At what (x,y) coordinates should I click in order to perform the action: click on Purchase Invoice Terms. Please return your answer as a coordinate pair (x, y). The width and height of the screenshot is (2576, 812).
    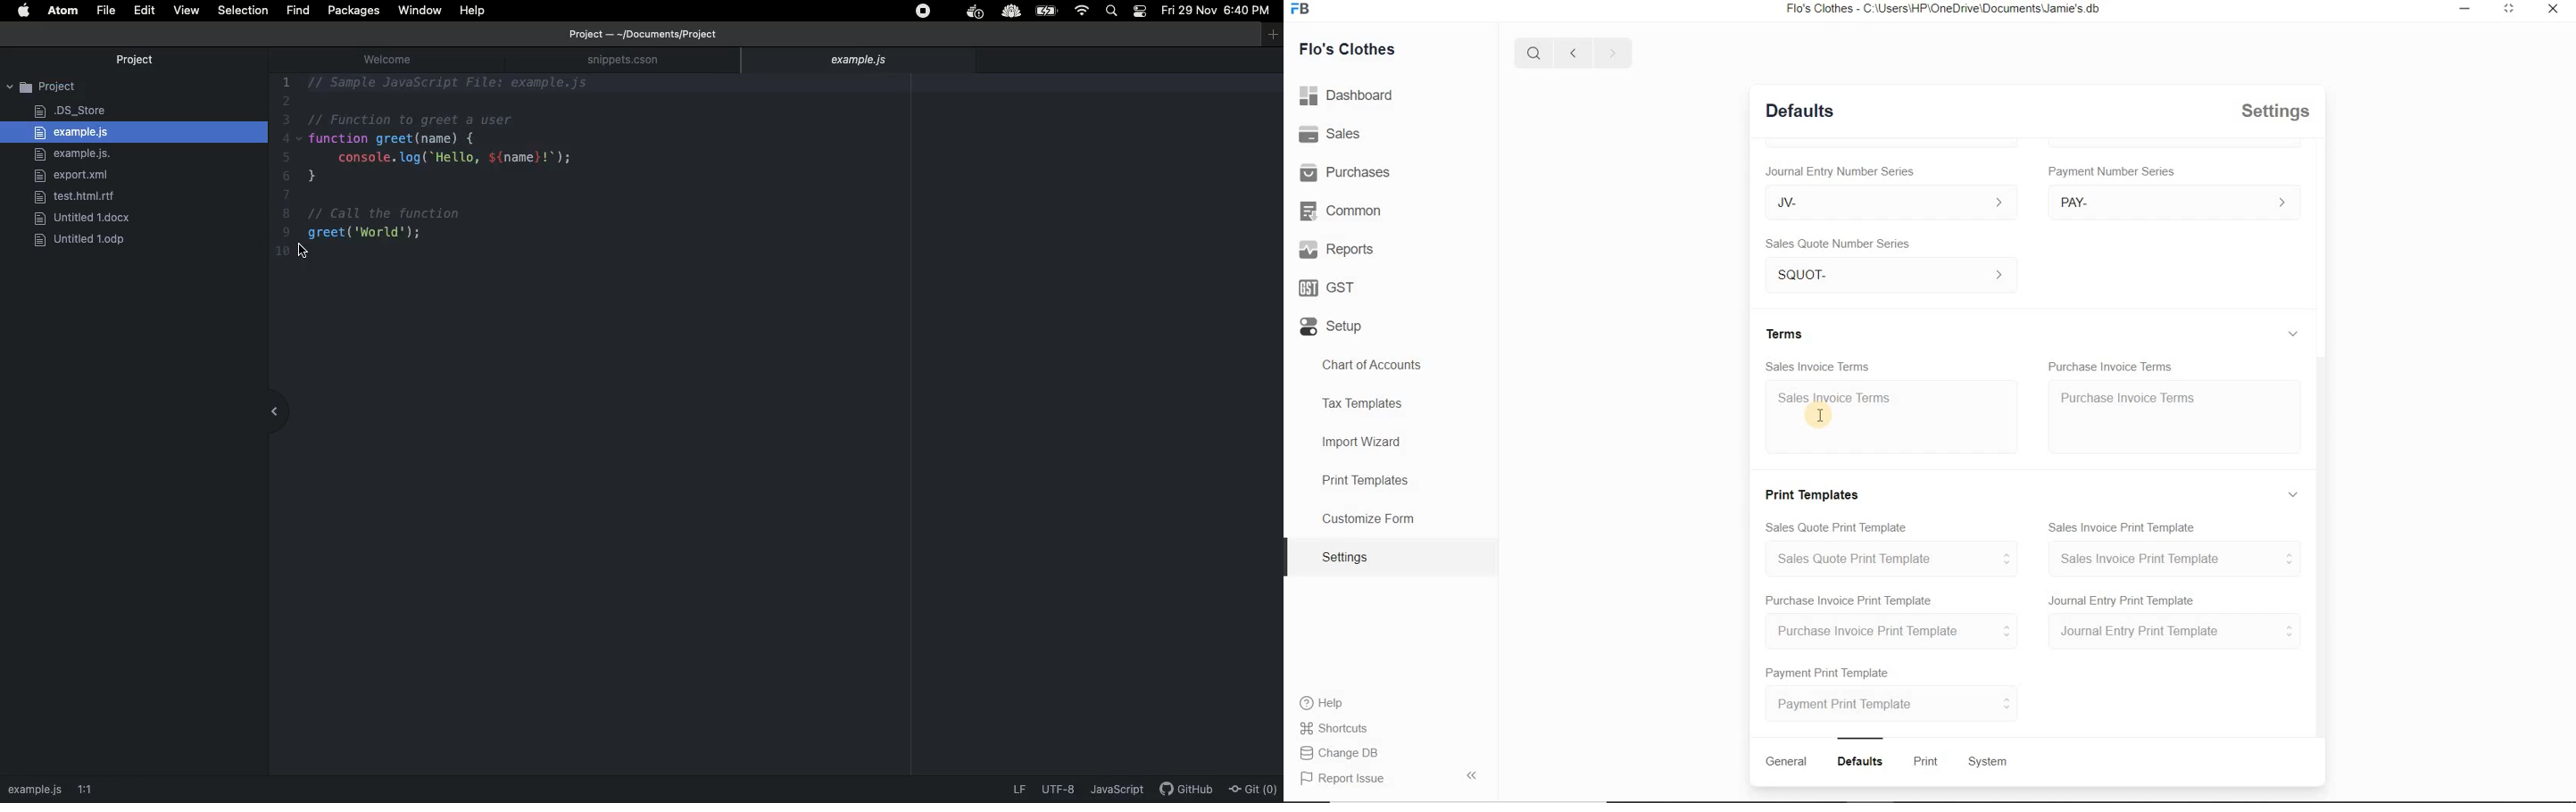
    Looking at the image, I should click on (2111, 362).